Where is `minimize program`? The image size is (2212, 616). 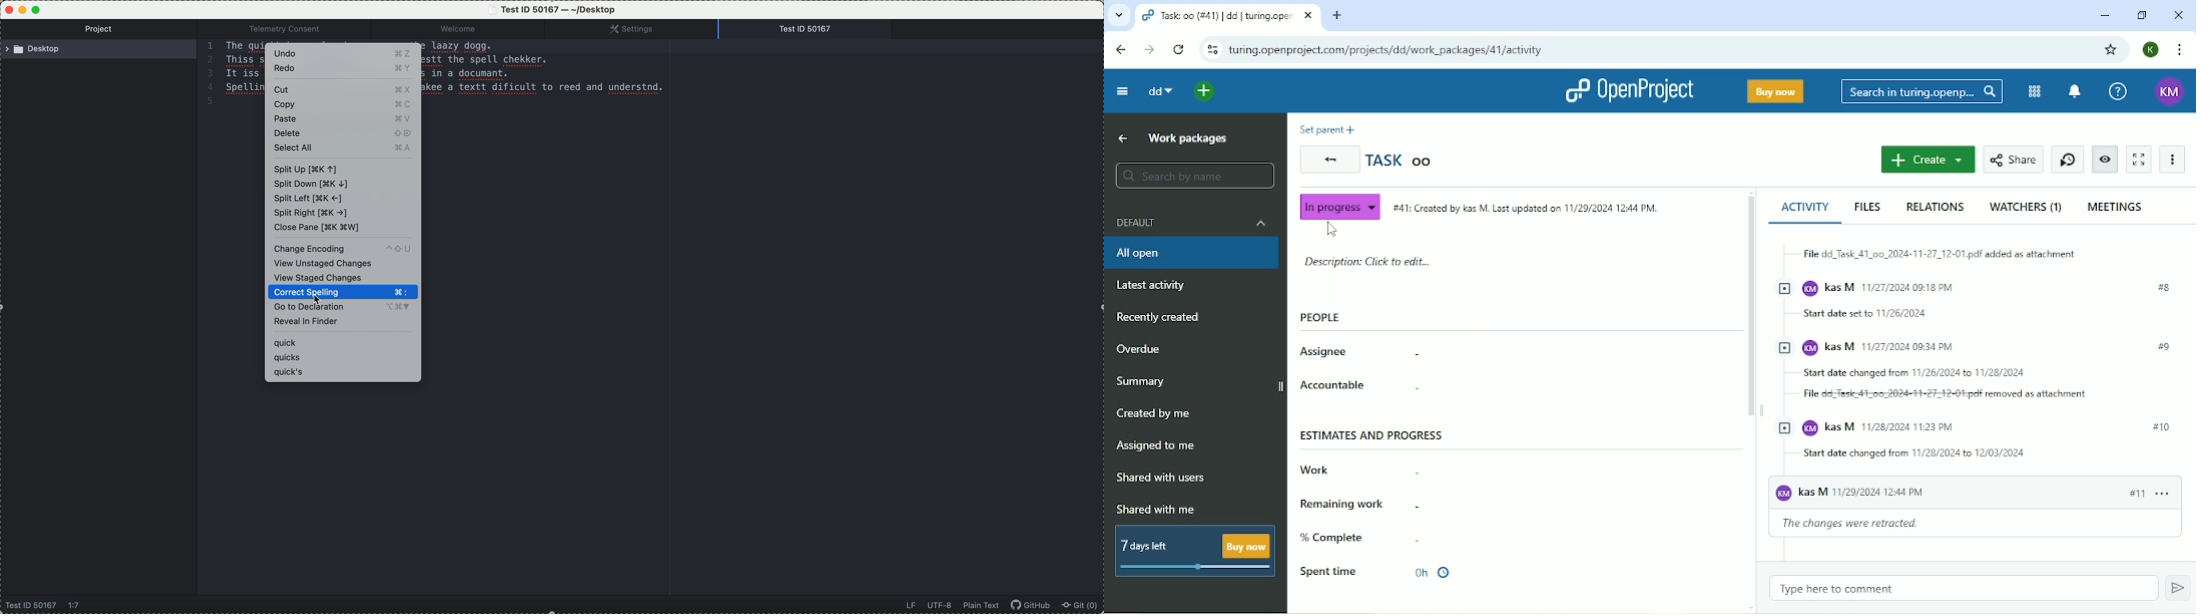 minimize program is located at coordinates (23, 10).